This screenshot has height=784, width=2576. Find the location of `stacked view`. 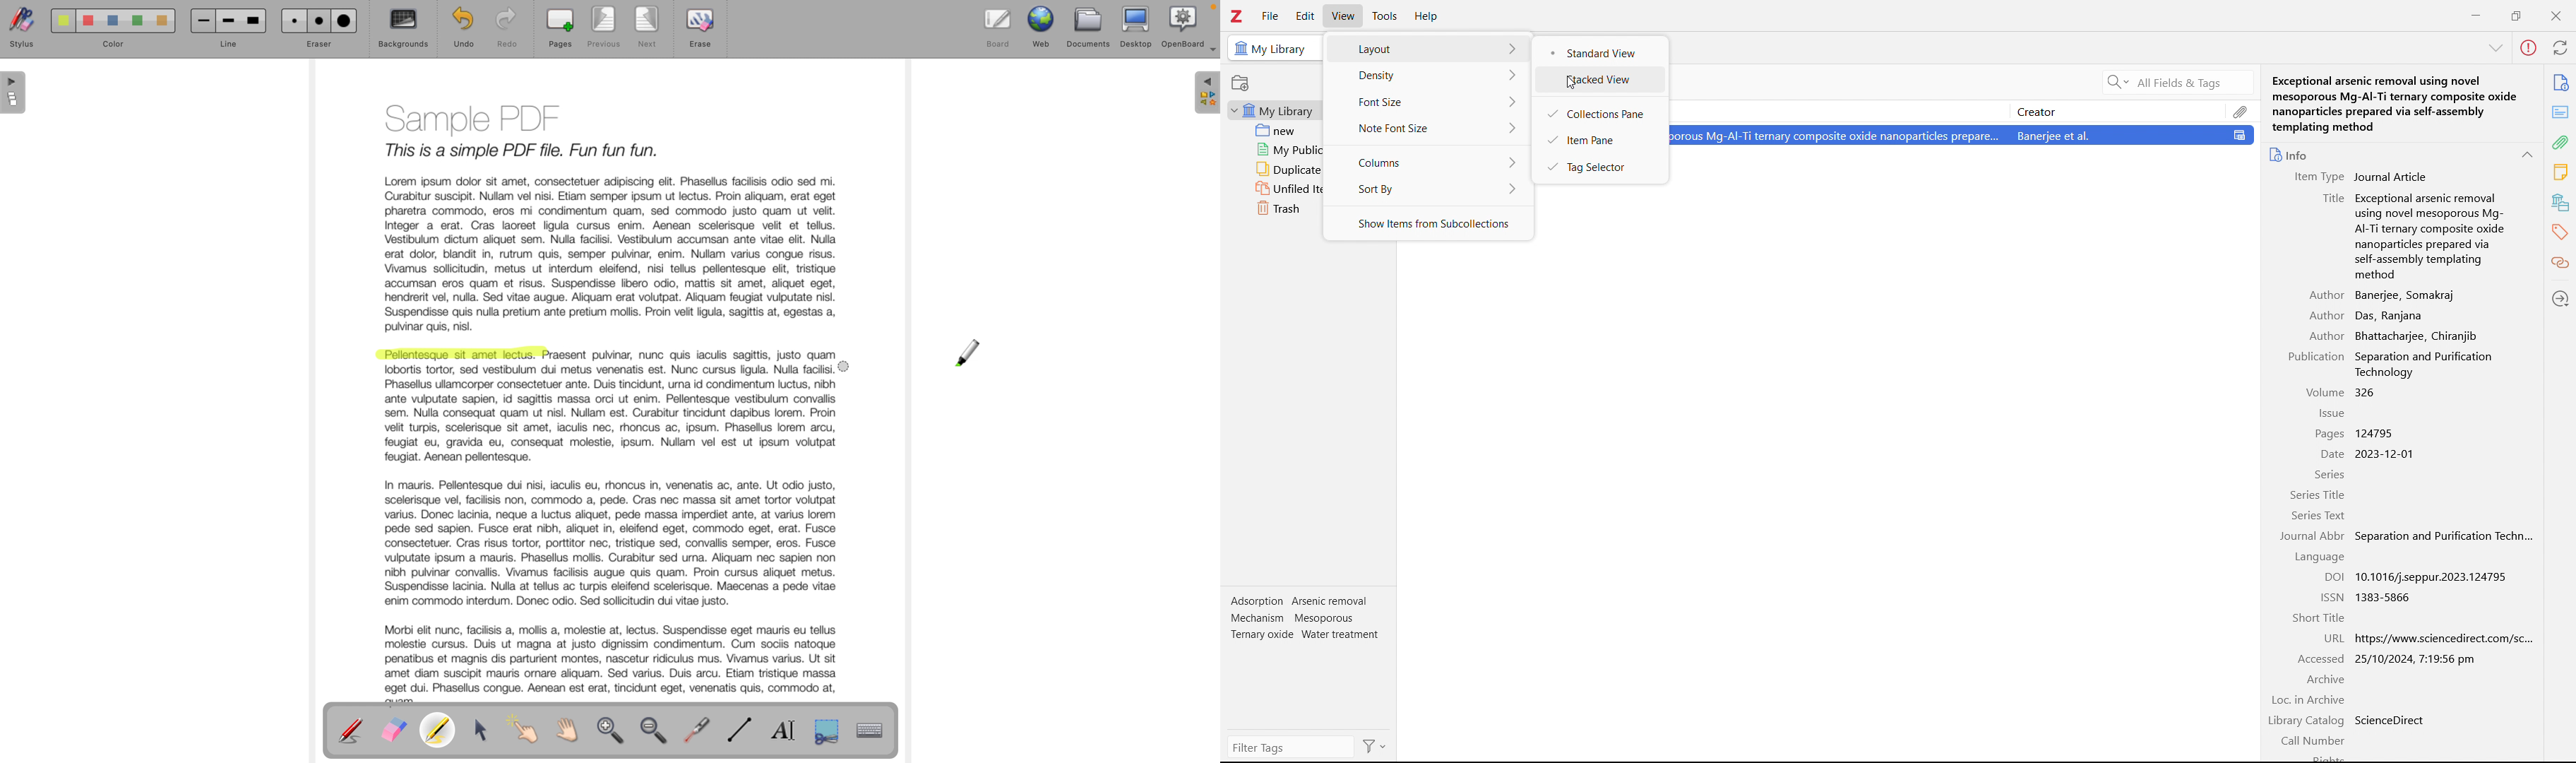

stacked view is located at coordinates (1602, 81).